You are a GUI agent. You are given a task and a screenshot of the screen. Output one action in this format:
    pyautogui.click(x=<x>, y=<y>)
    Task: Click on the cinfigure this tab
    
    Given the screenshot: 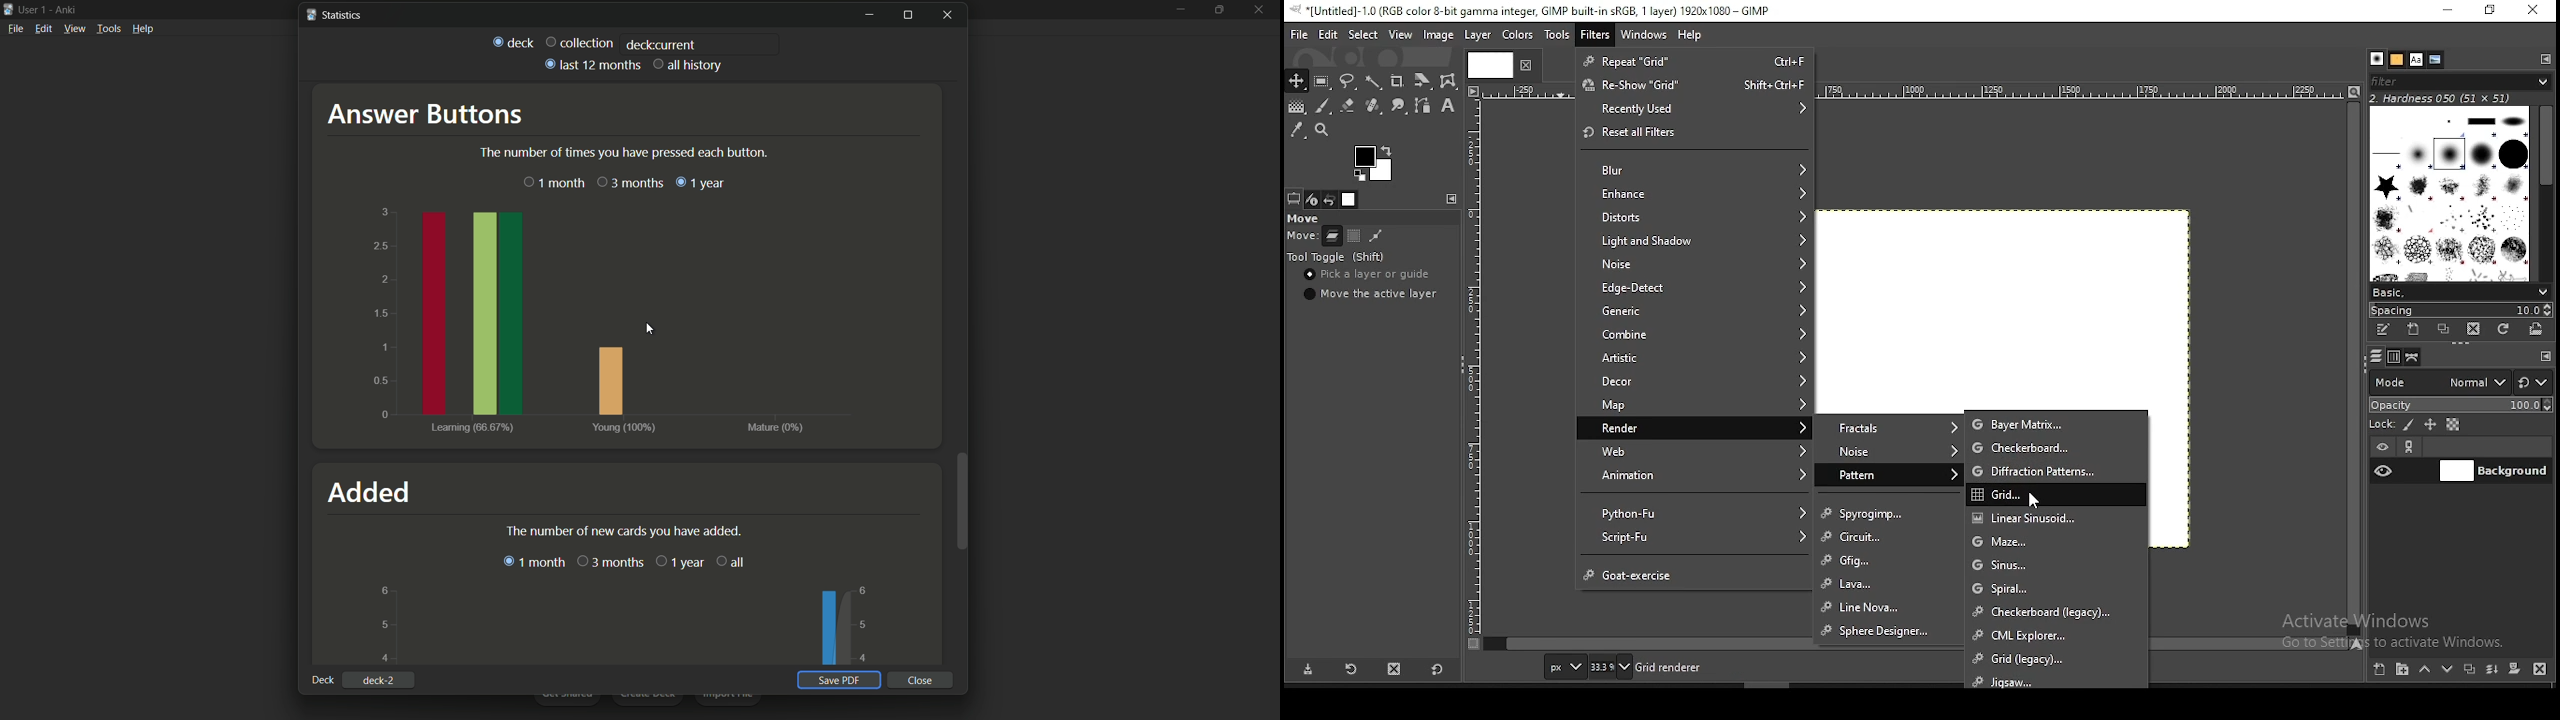 What is the action you would take?
    pyautogui.click(x=2547, y=356)
    